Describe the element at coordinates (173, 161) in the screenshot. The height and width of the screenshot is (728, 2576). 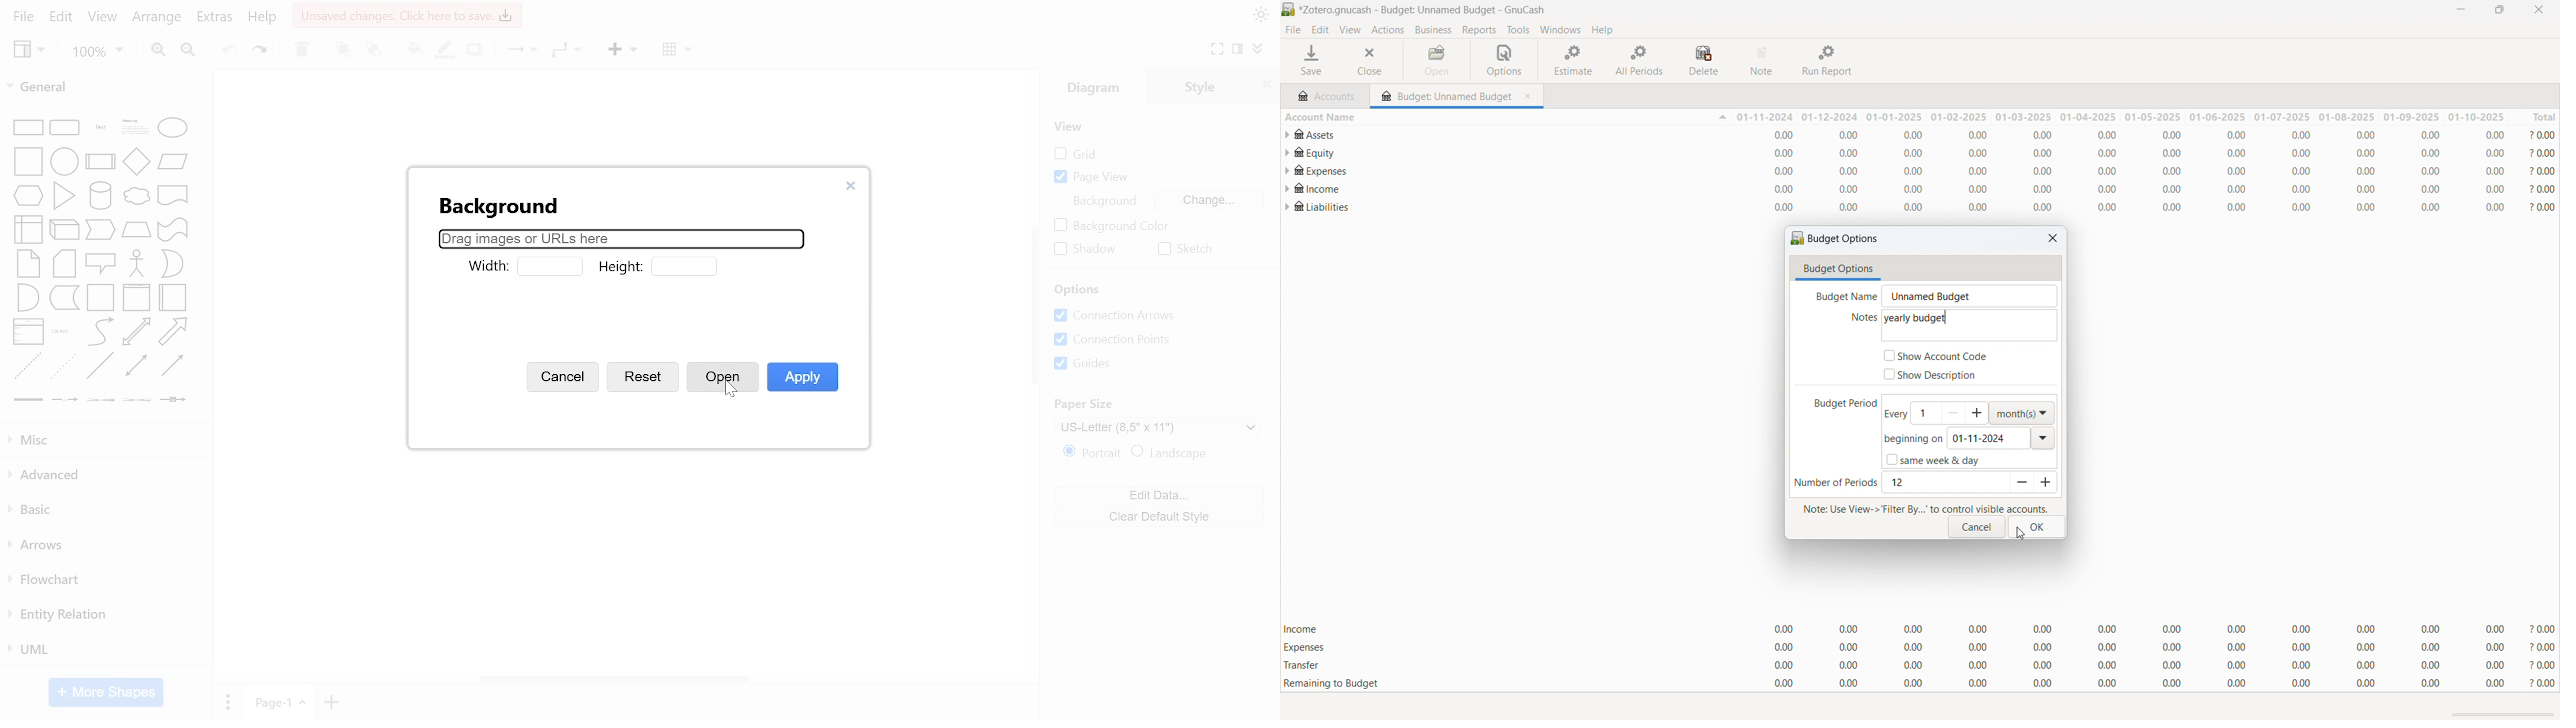
I see `general shapes` at that location.